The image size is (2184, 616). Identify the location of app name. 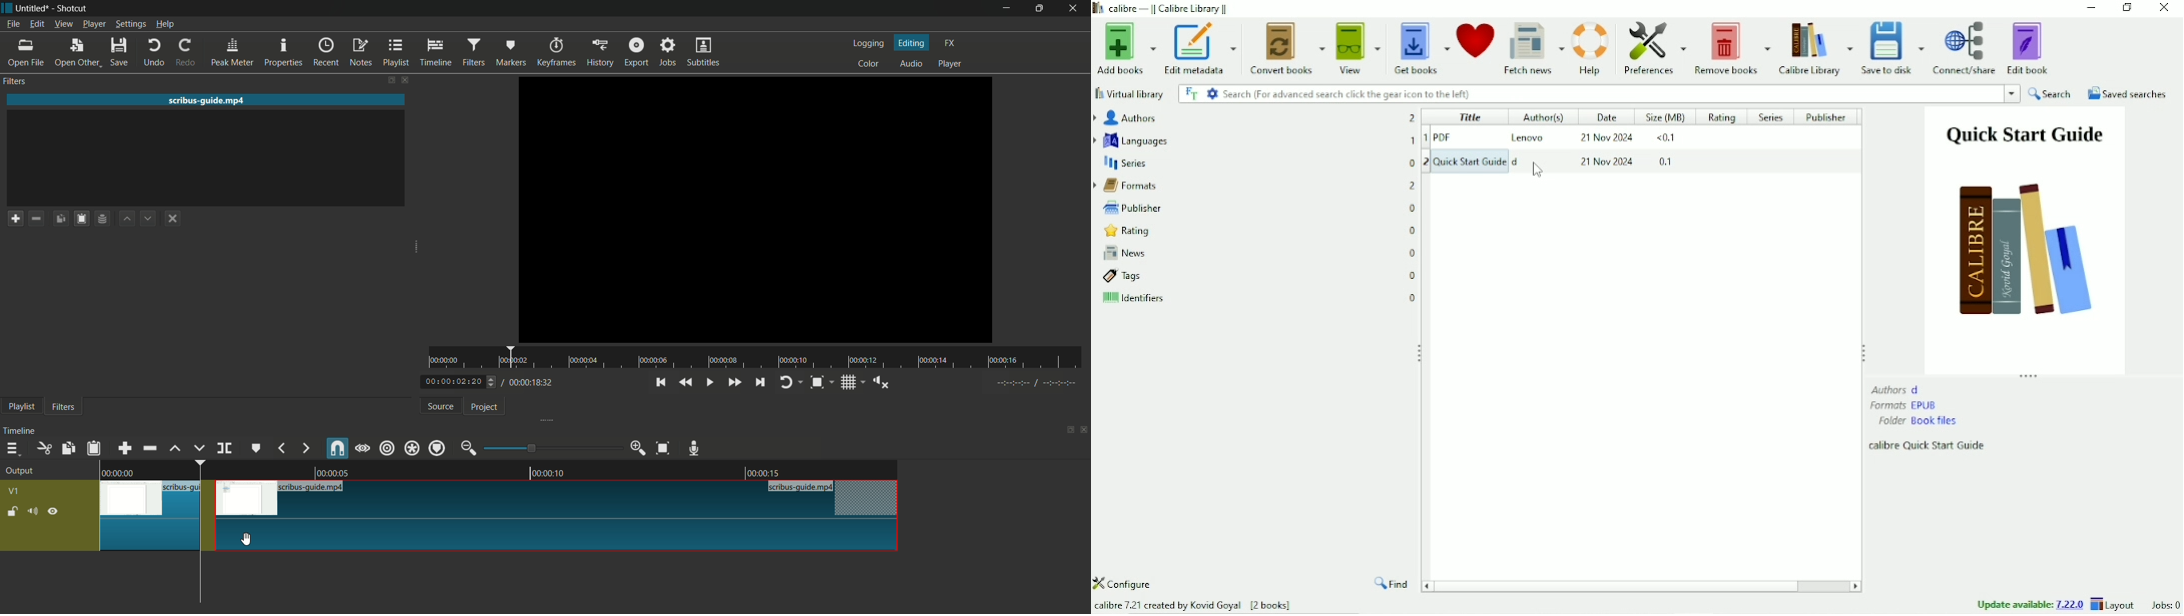
(72, 9).